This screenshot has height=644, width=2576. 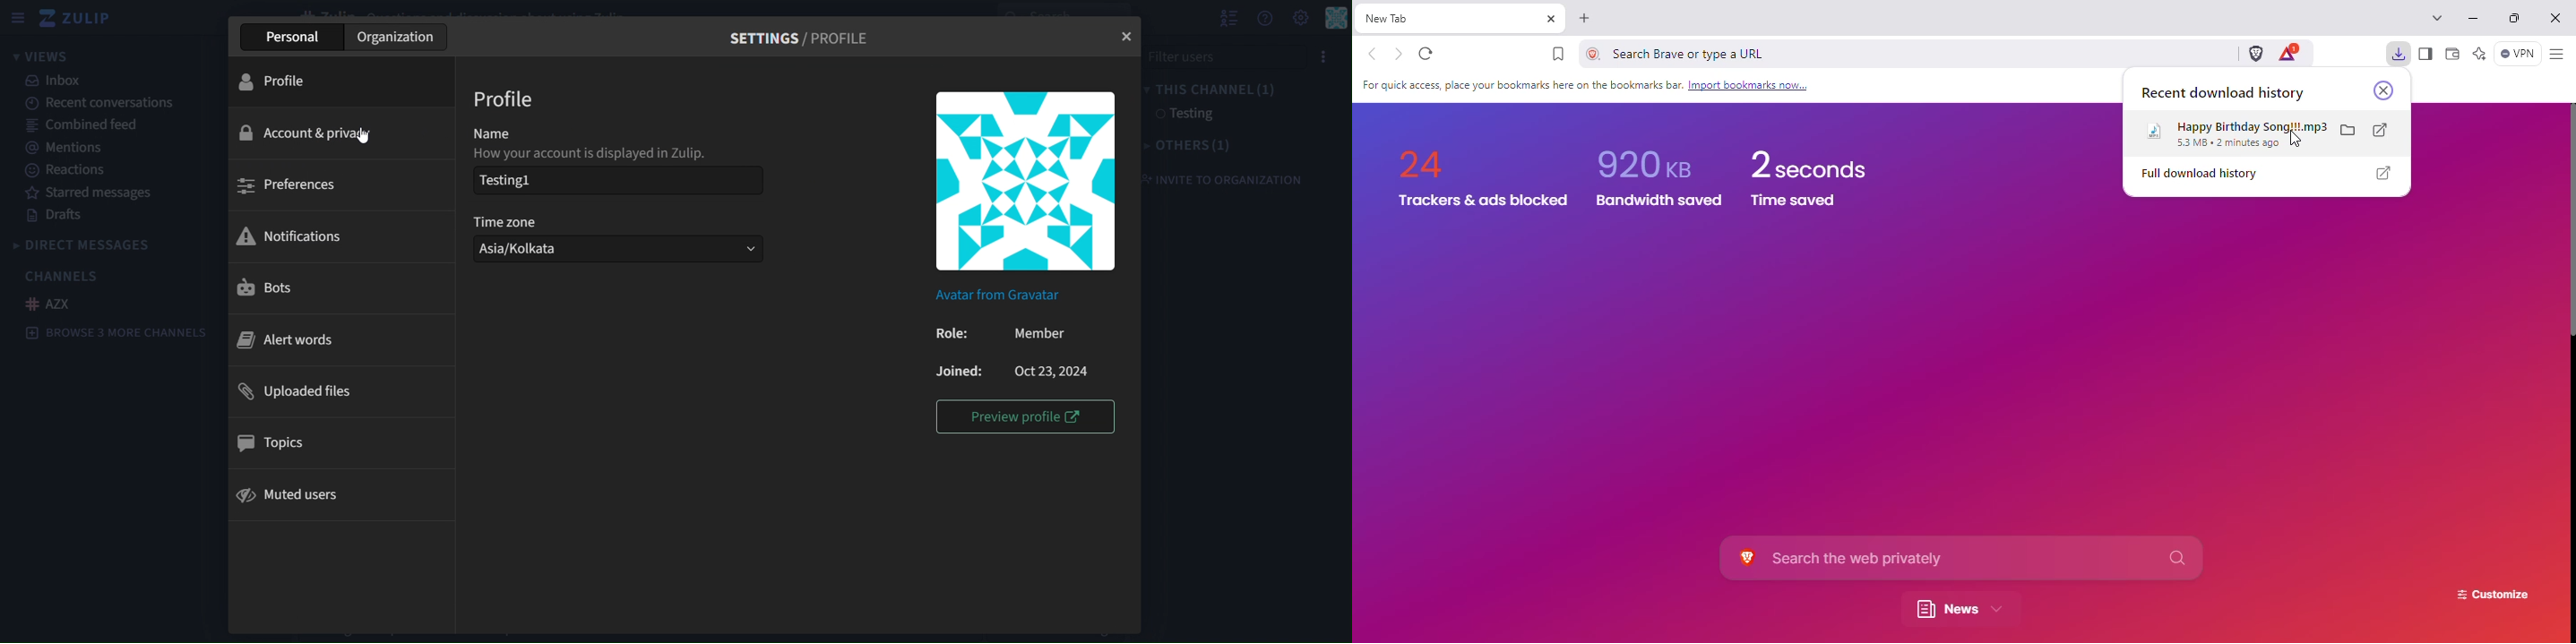 What do you see at coordinates (1127, 36) in the screenshot?
I see `close` at bounding box center [1127, 36].